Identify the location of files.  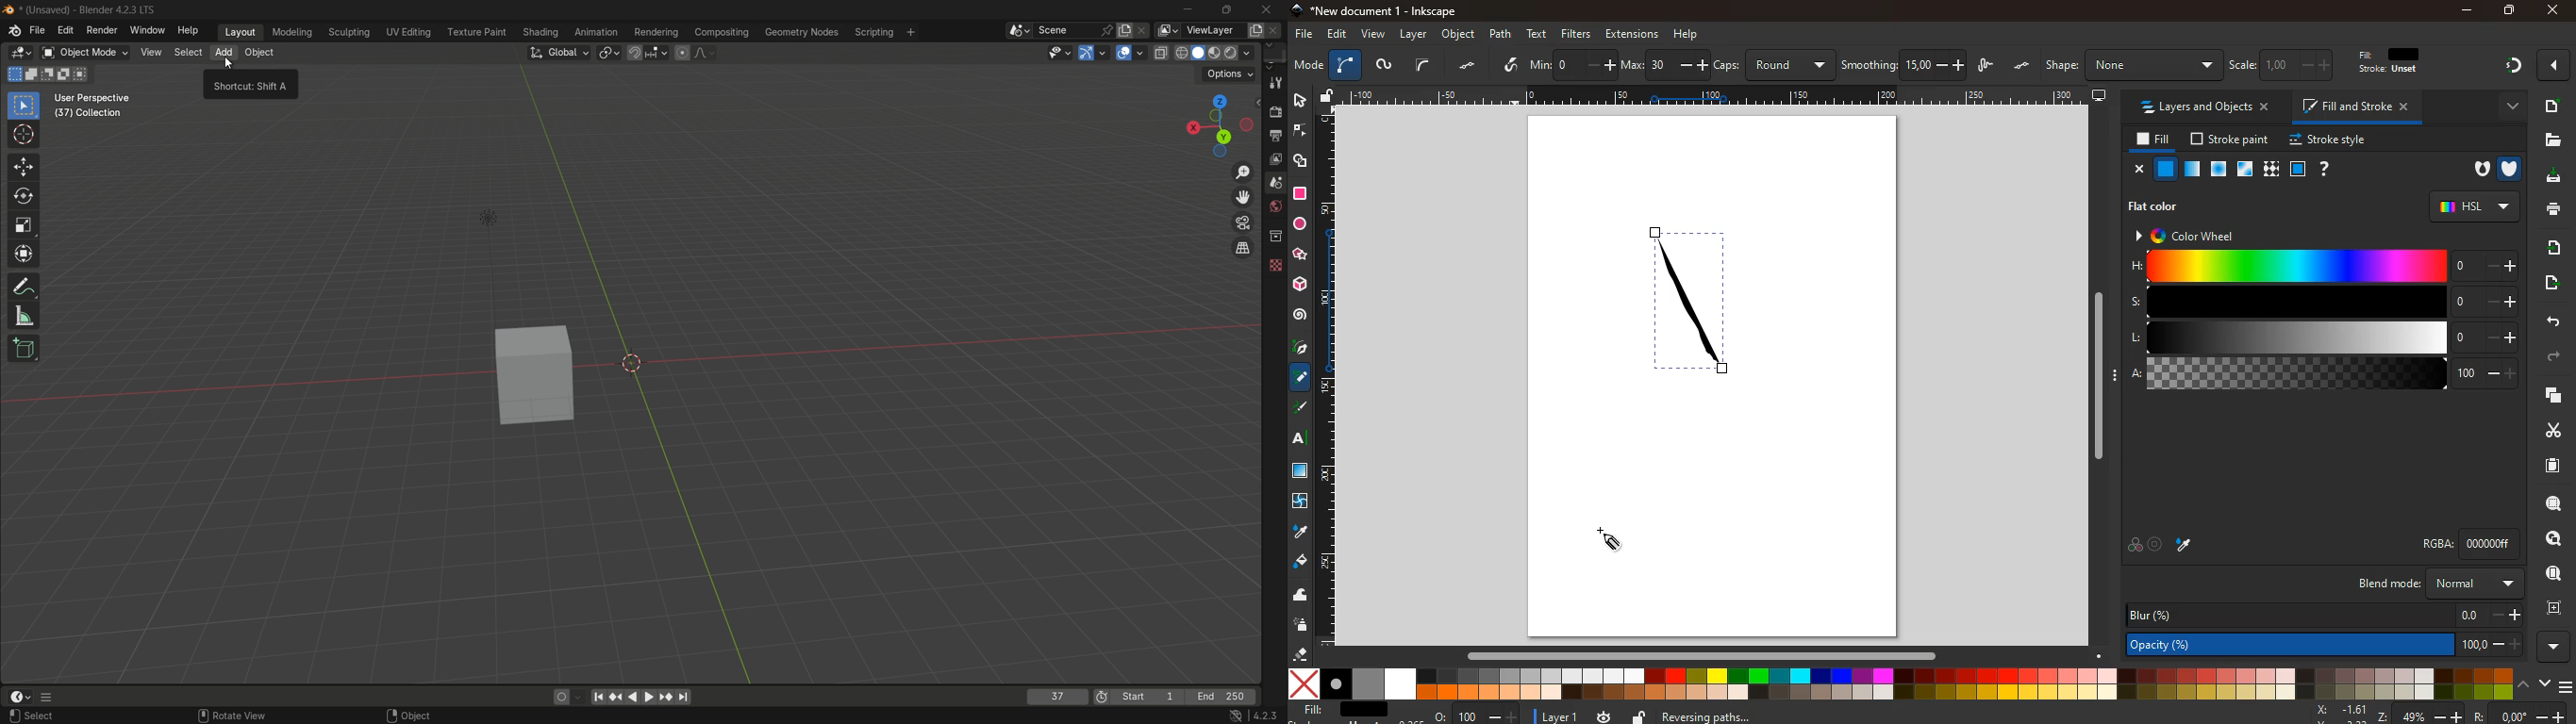
(2552, 140).